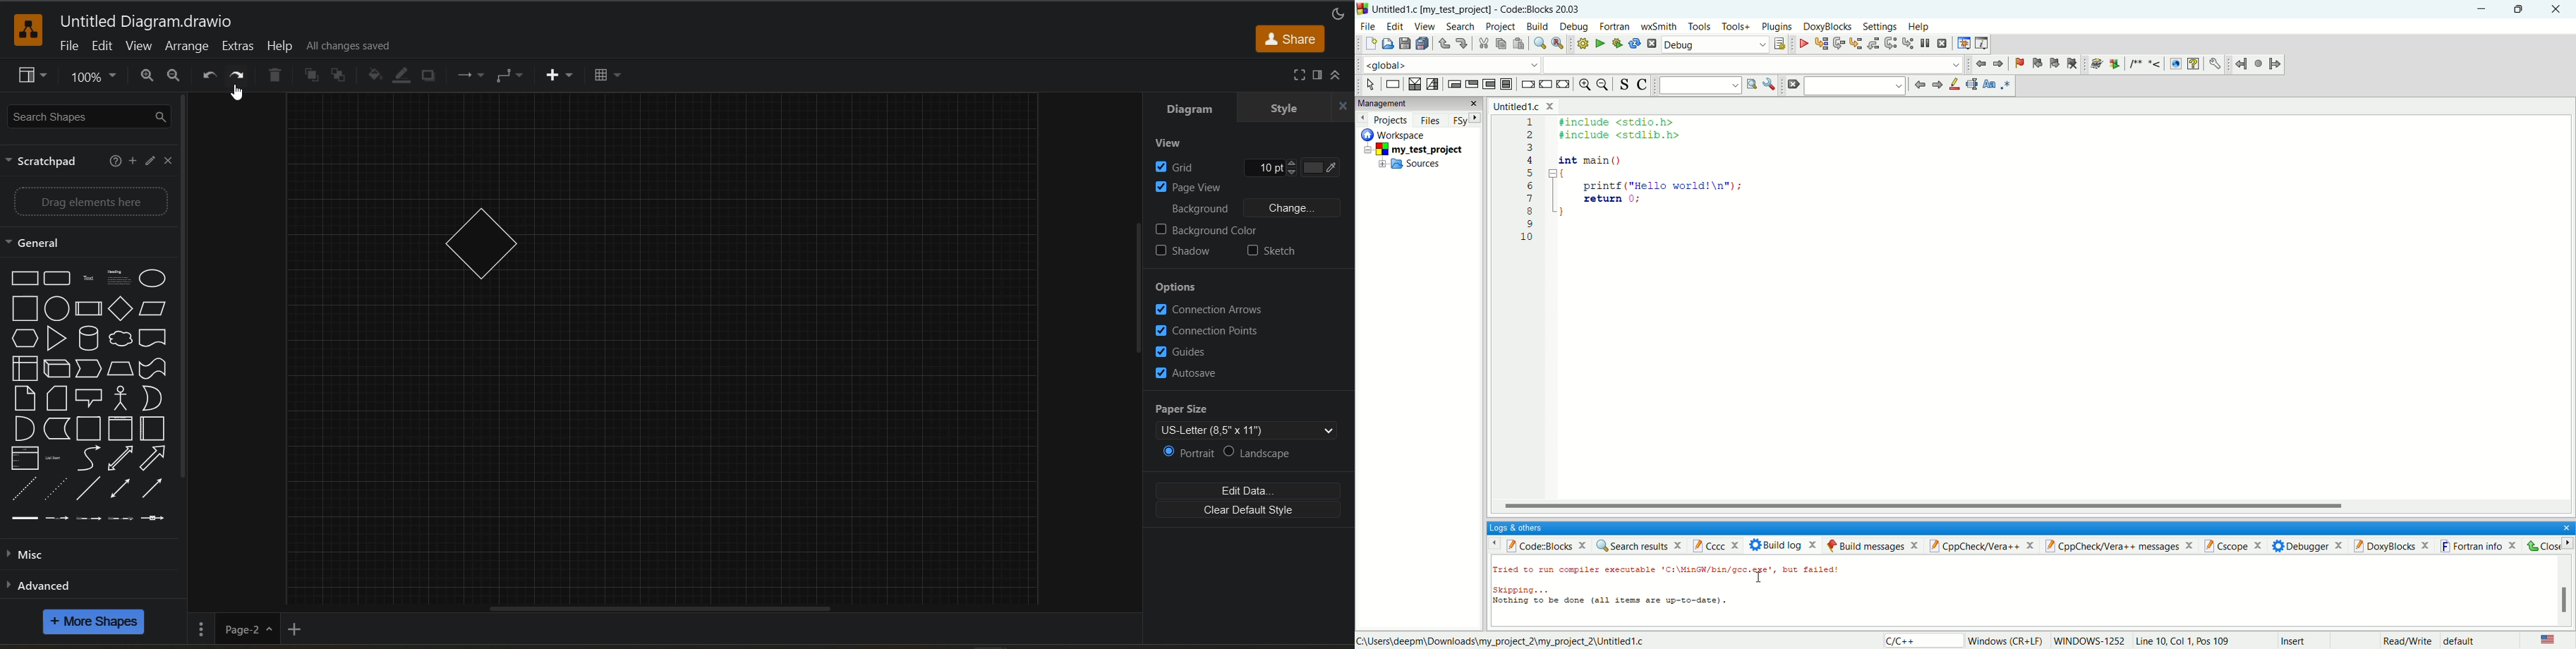 The image size is (2576, 672). Describe the element at coordinates (1383, 118) in the screenshot. I see `Projects` at that location.